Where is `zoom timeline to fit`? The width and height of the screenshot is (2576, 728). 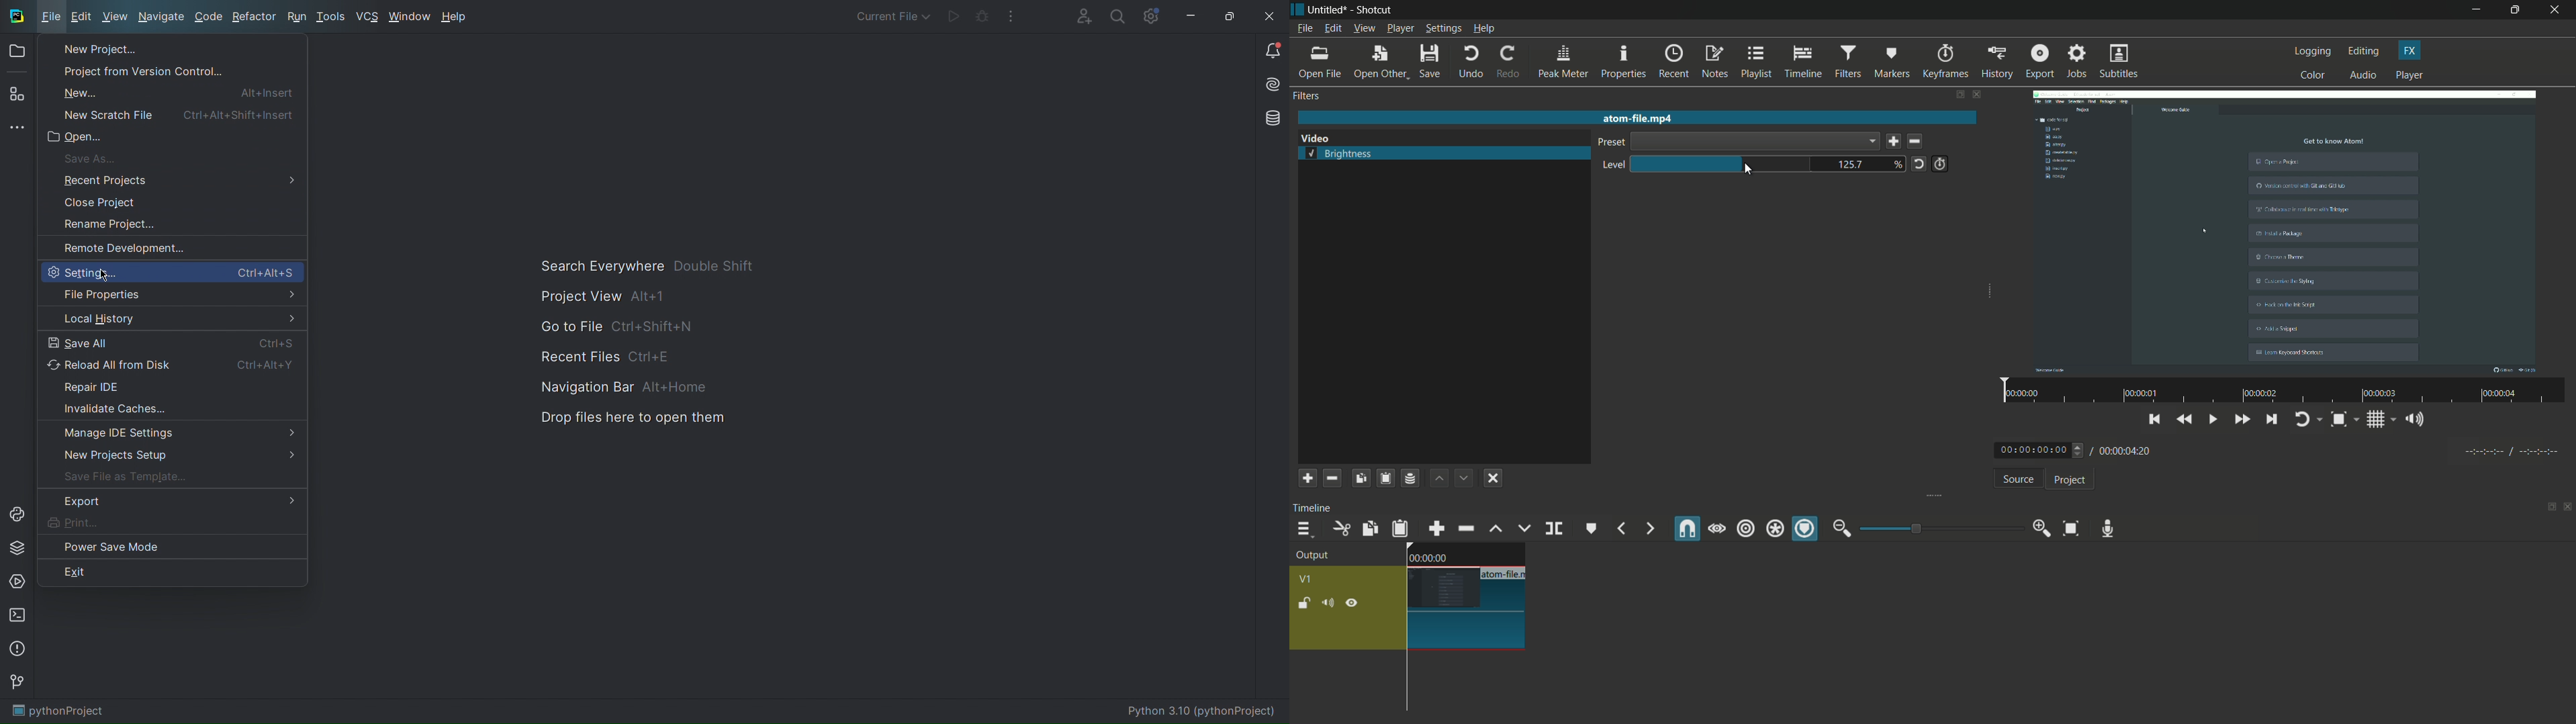 zoom timeline to fit is located at coordinates (2071, 528).